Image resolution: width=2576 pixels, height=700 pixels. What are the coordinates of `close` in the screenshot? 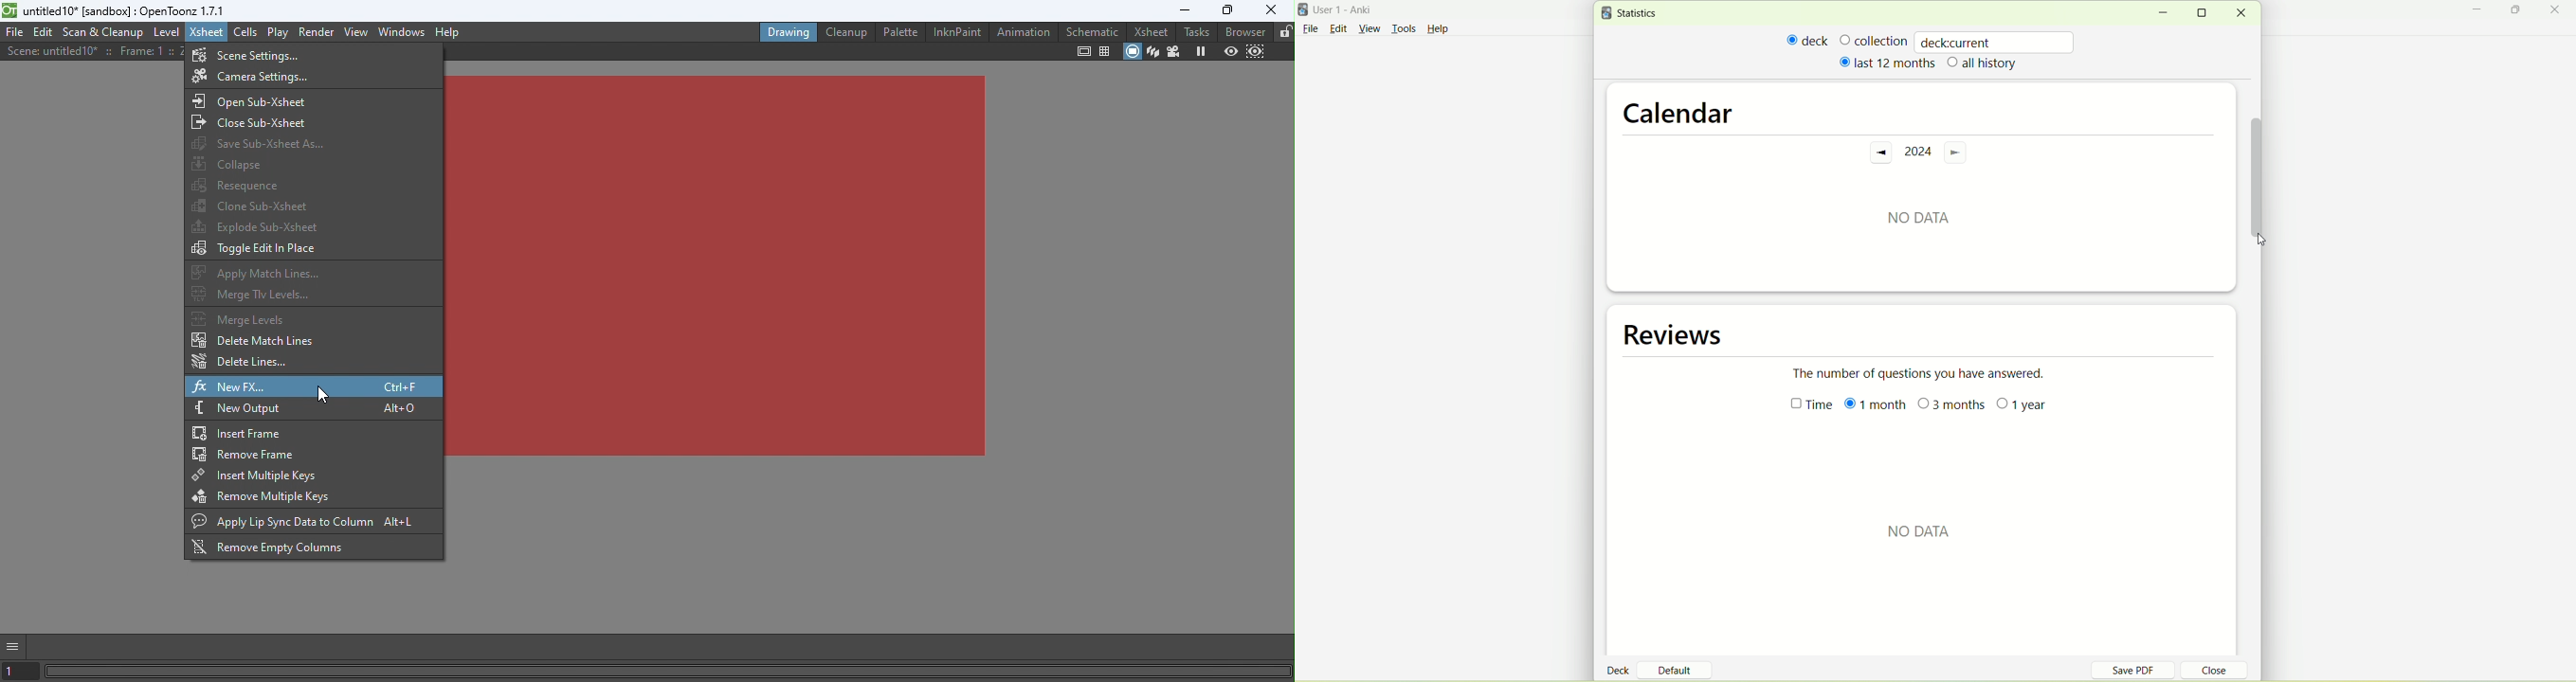 It's located at (2558, 11).